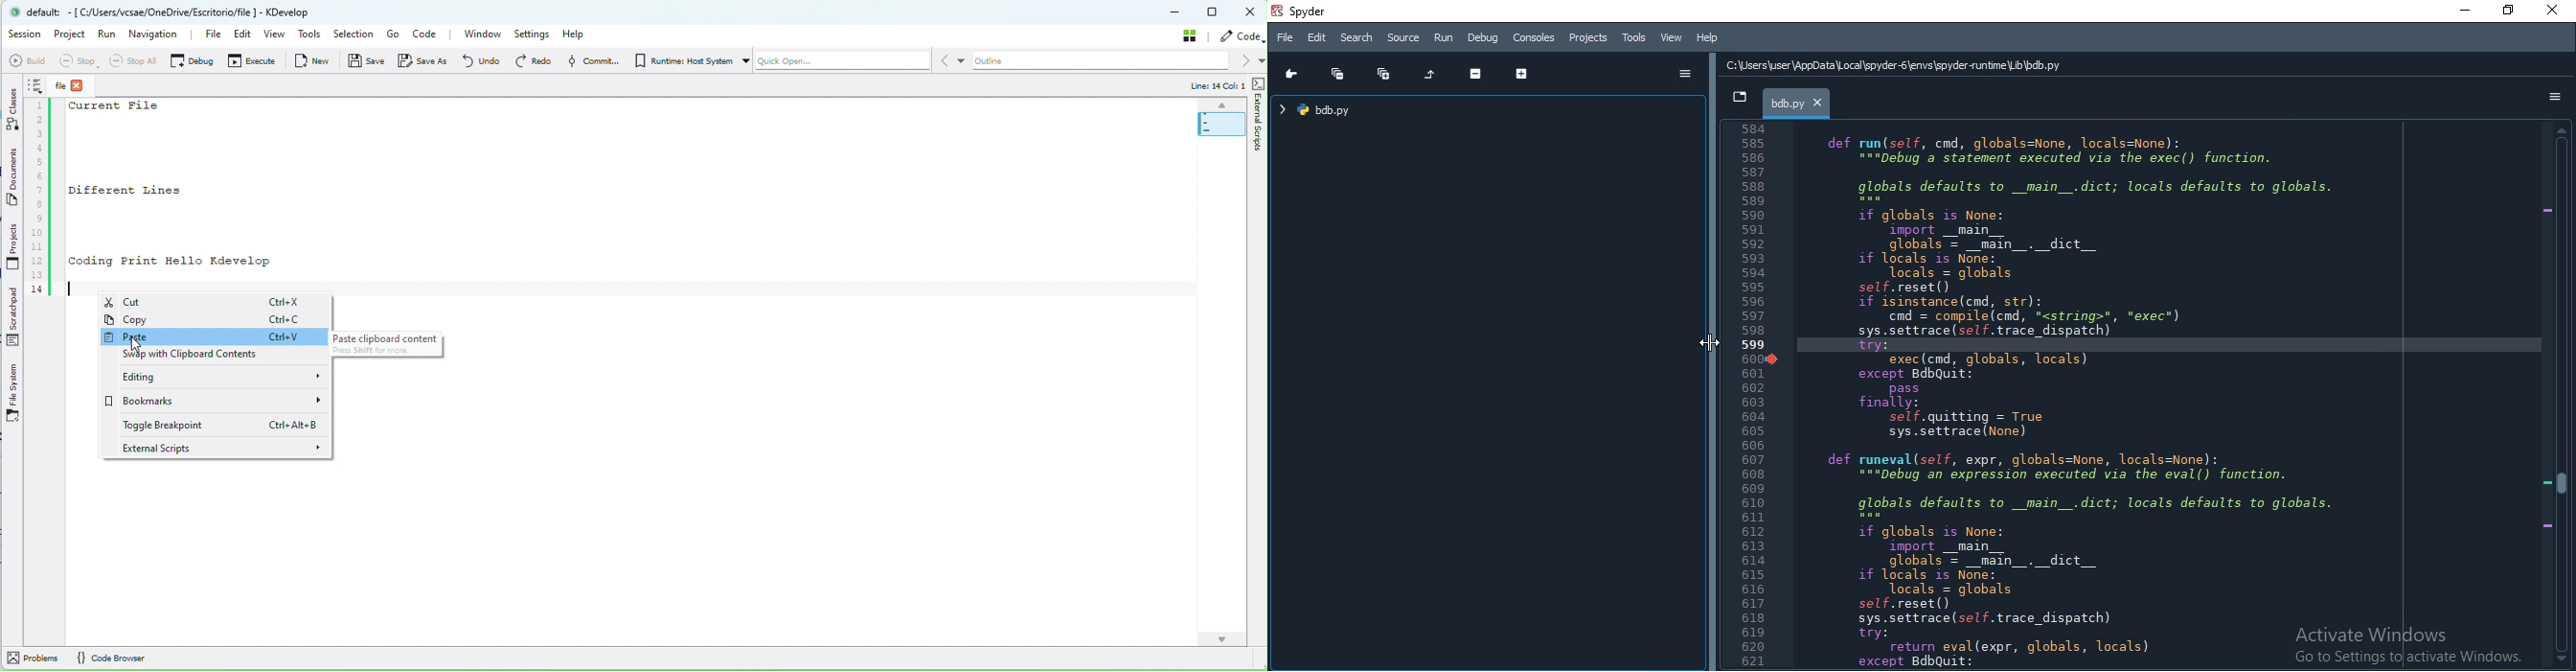  Describe the element at coordinates (1893, 64) in the screenshot. I see `C:\Users\user\AppData Local \spyder-6\envs\spyder-runtime\Lib\bdb.py` at that location.